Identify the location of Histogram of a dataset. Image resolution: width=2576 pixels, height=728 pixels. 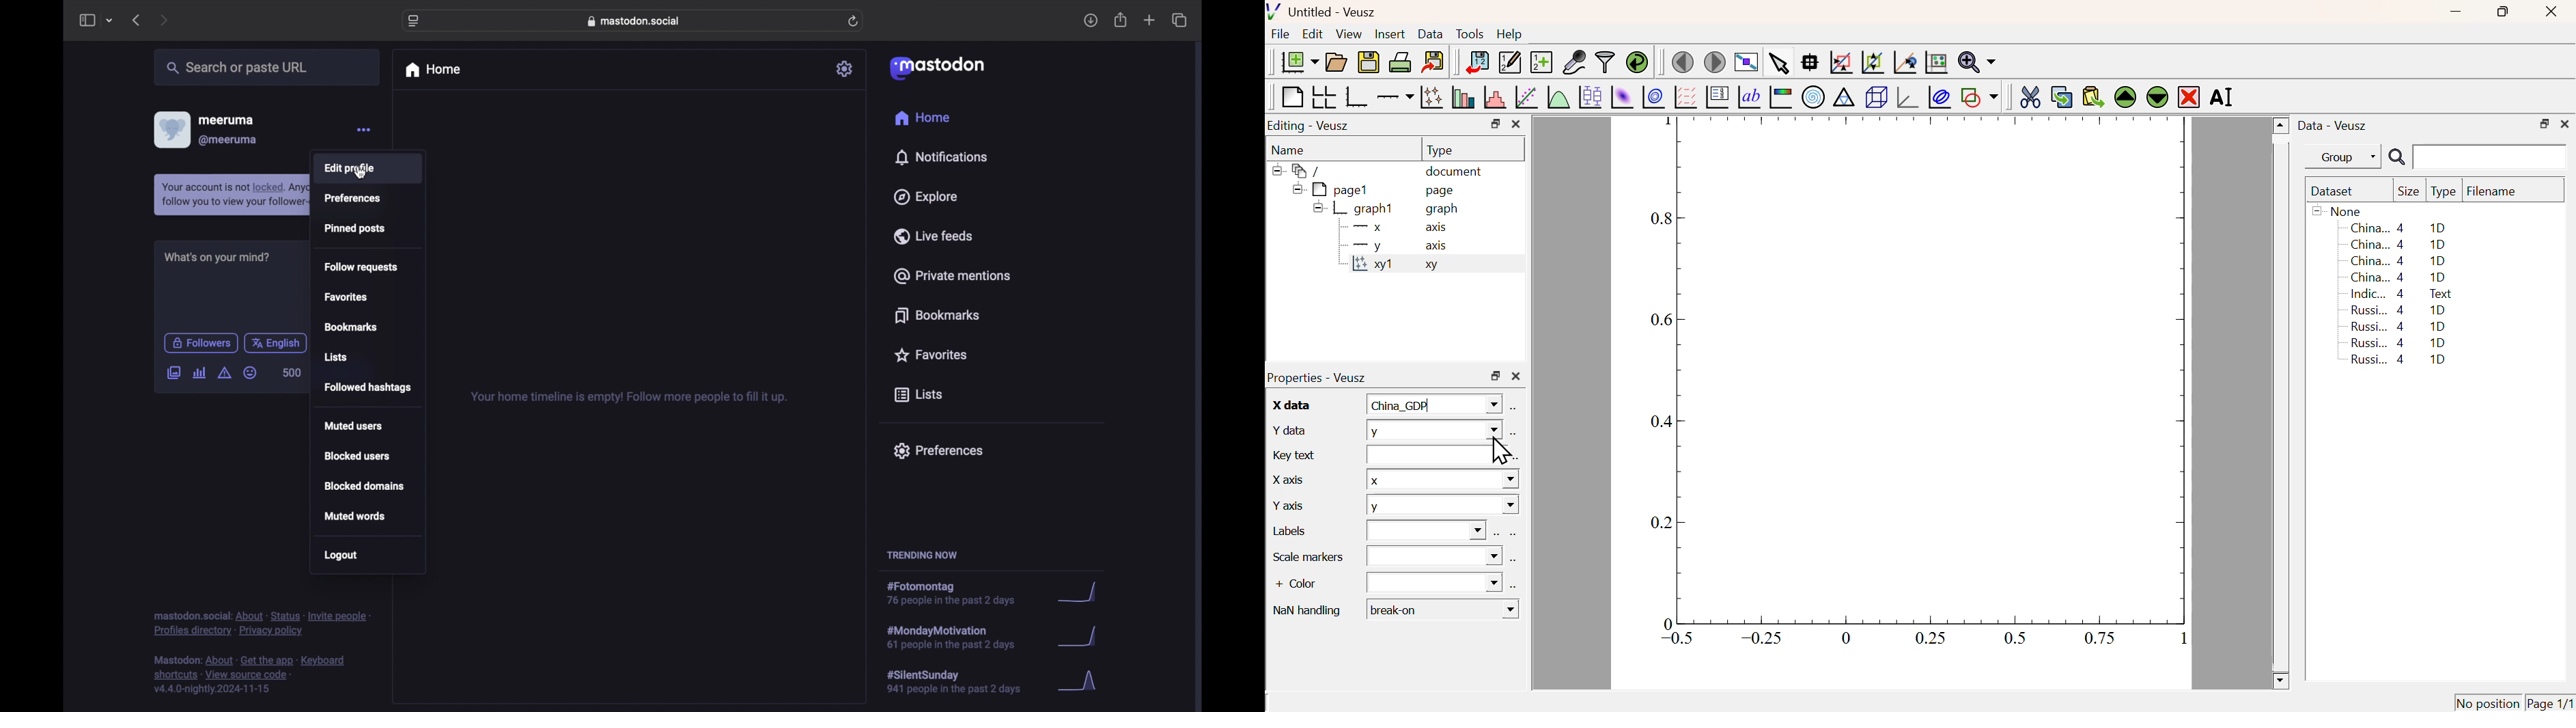
(1495, 98).